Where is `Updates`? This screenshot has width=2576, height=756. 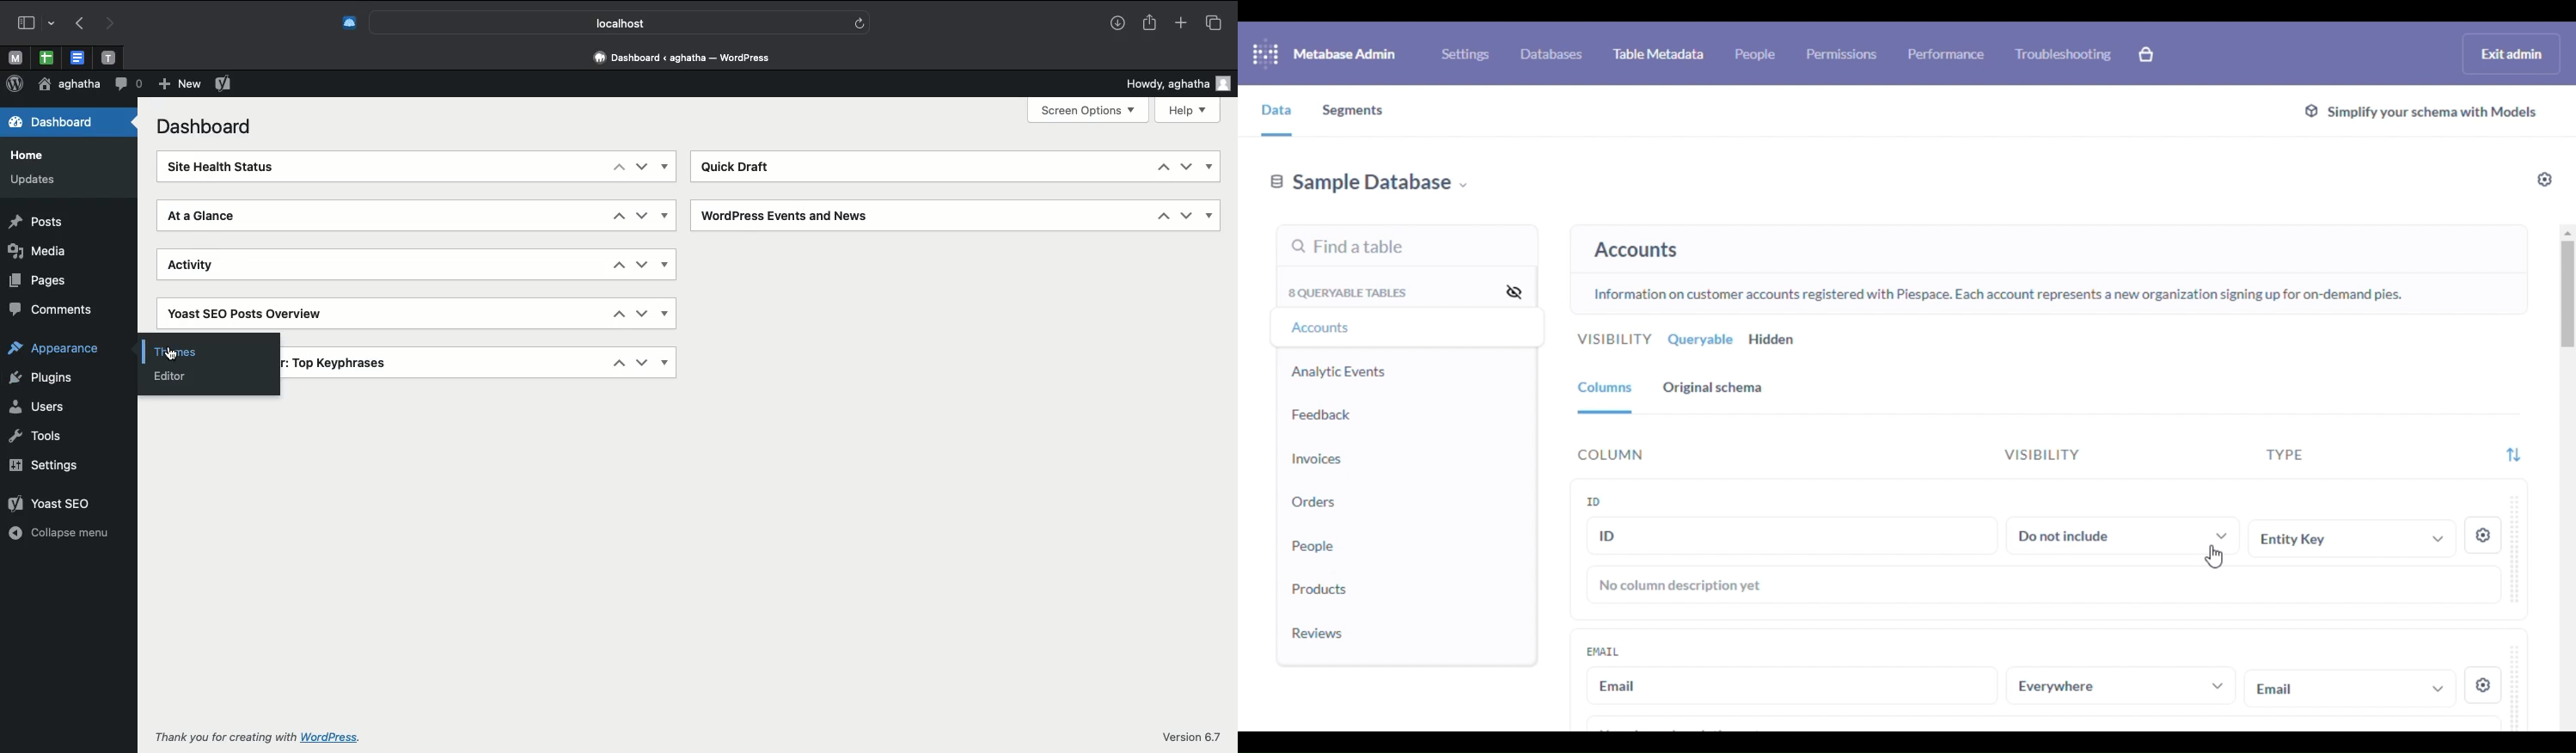 Updates is located at coordinates (42, 180).